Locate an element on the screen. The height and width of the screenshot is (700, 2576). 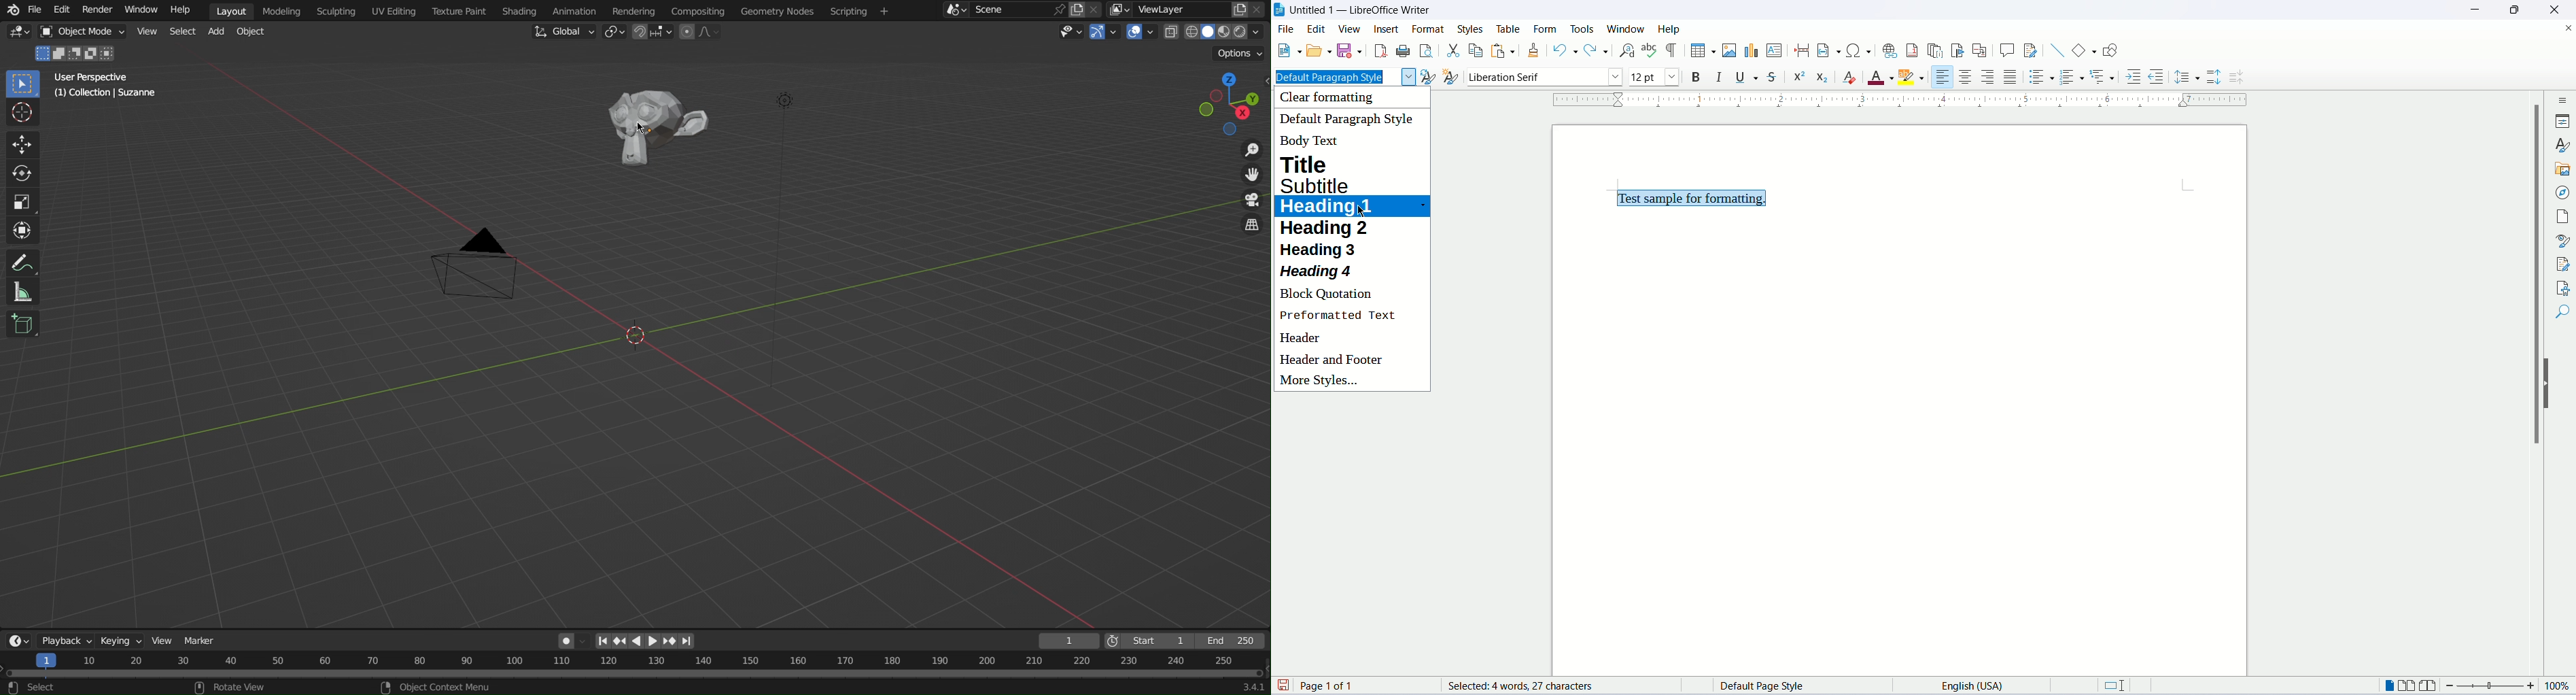
Global is located at coordinates (563, 32).